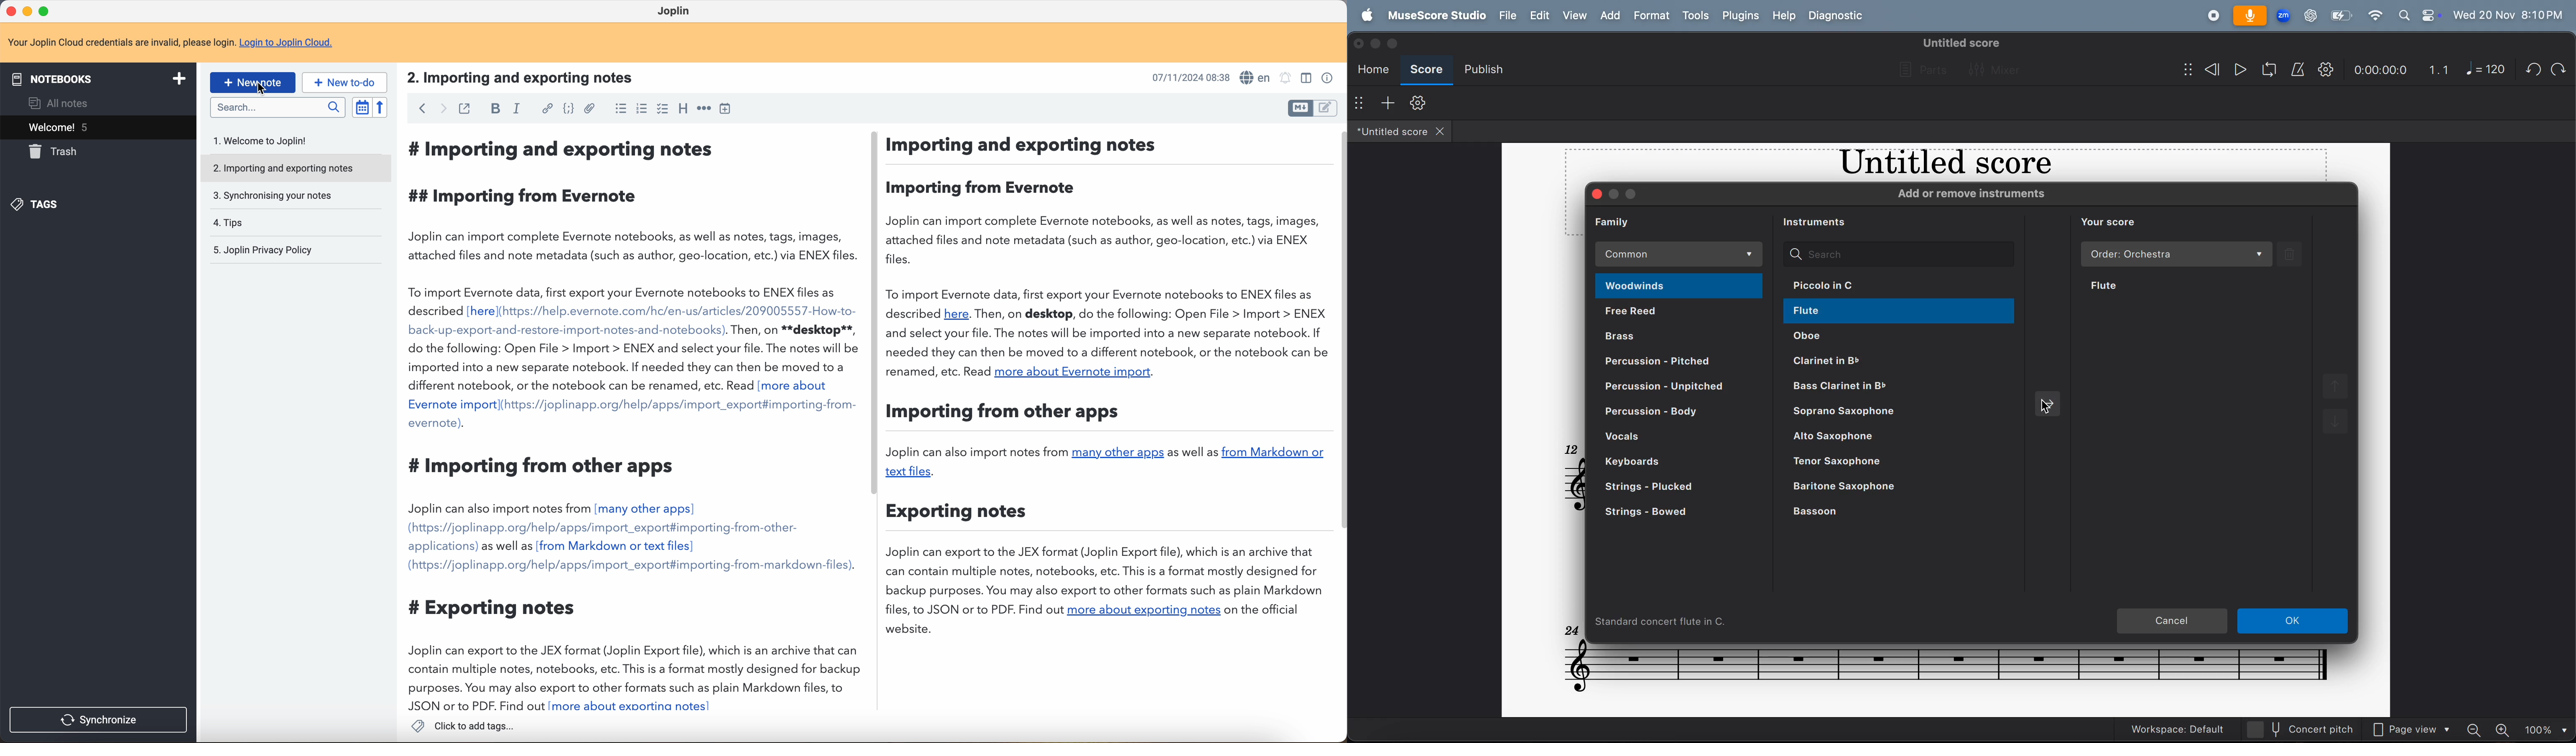 The width and height of the screenshot is (2576, 756). I want to click on 1.1, so click(2434, 69).